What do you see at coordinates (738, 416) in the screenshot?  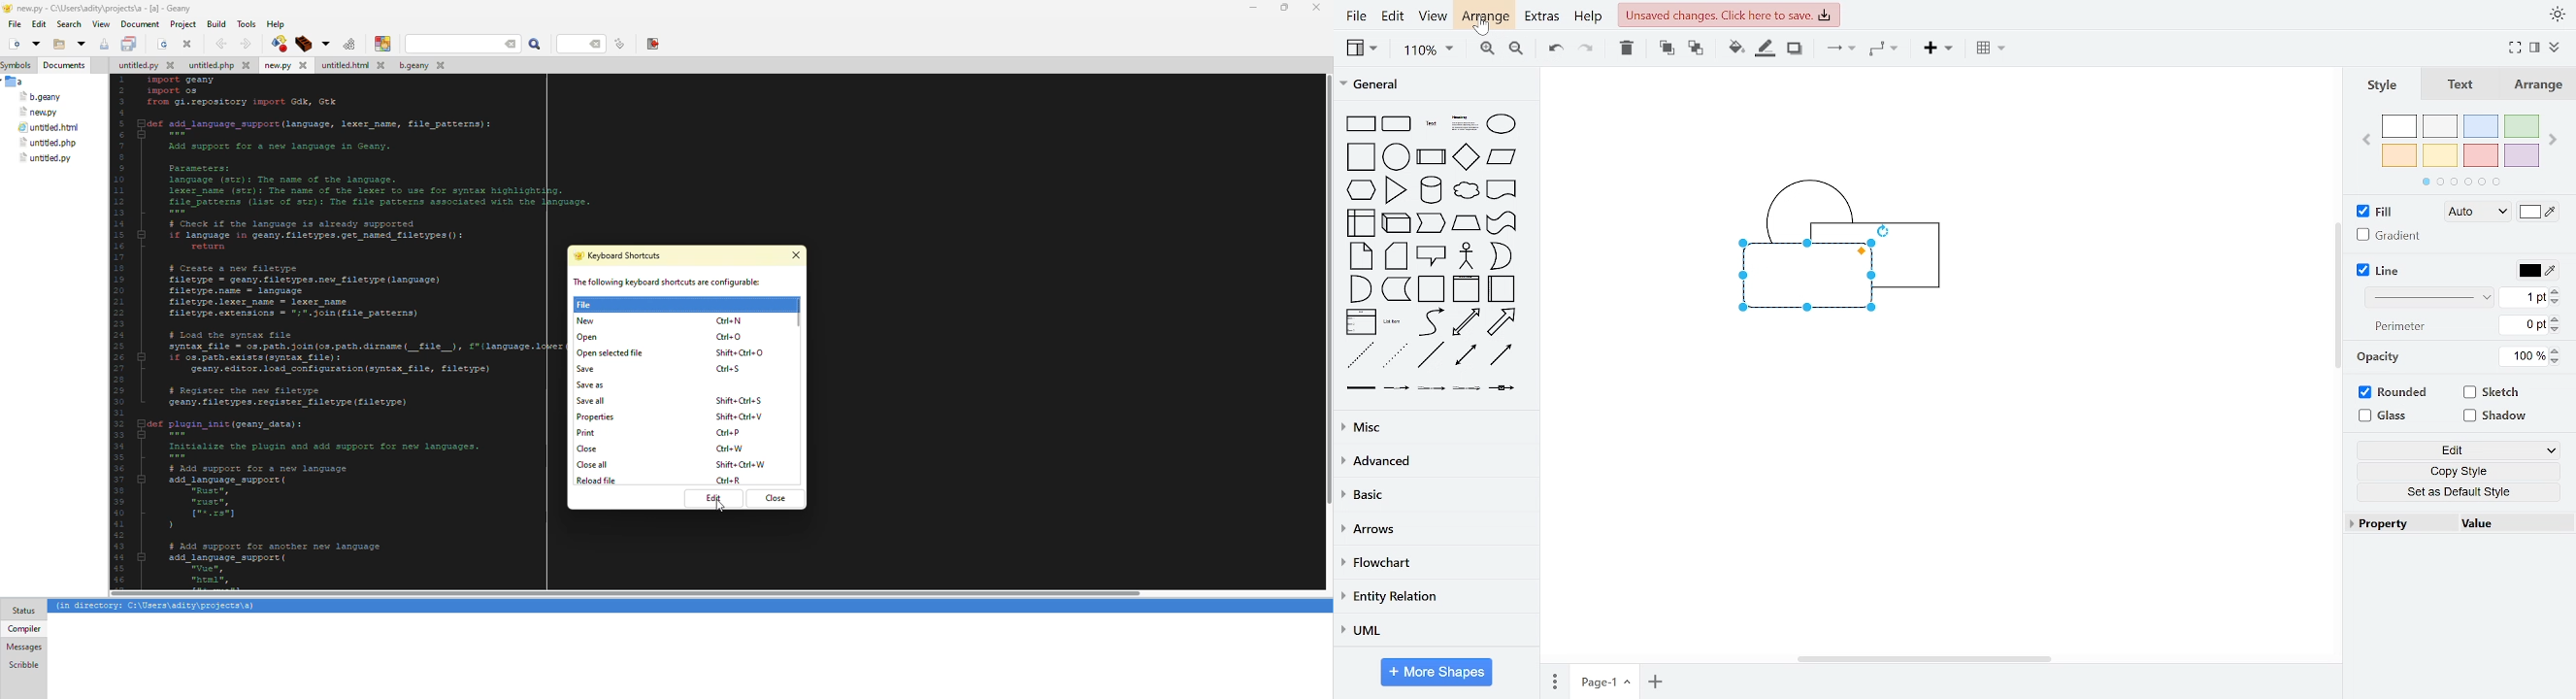 I see `shortcut` at bounding box center [738, 416].